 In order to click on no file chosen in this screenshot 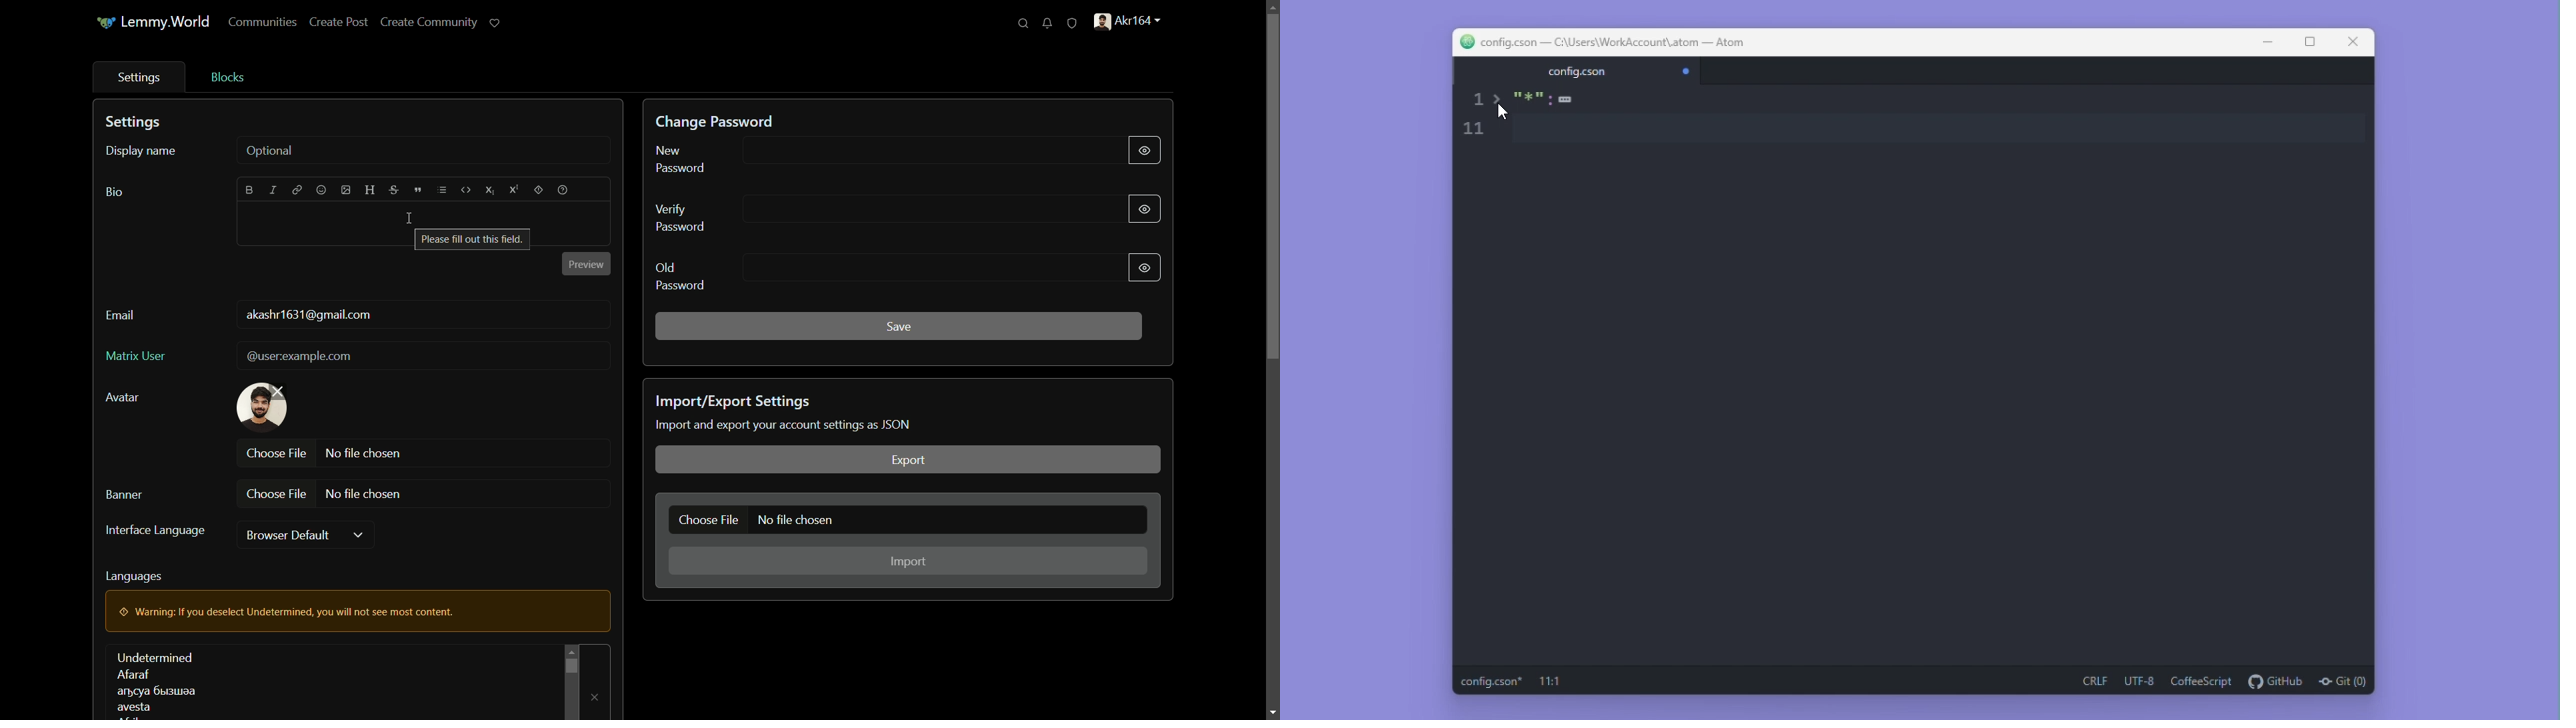, I will do `click(365, 454)`.